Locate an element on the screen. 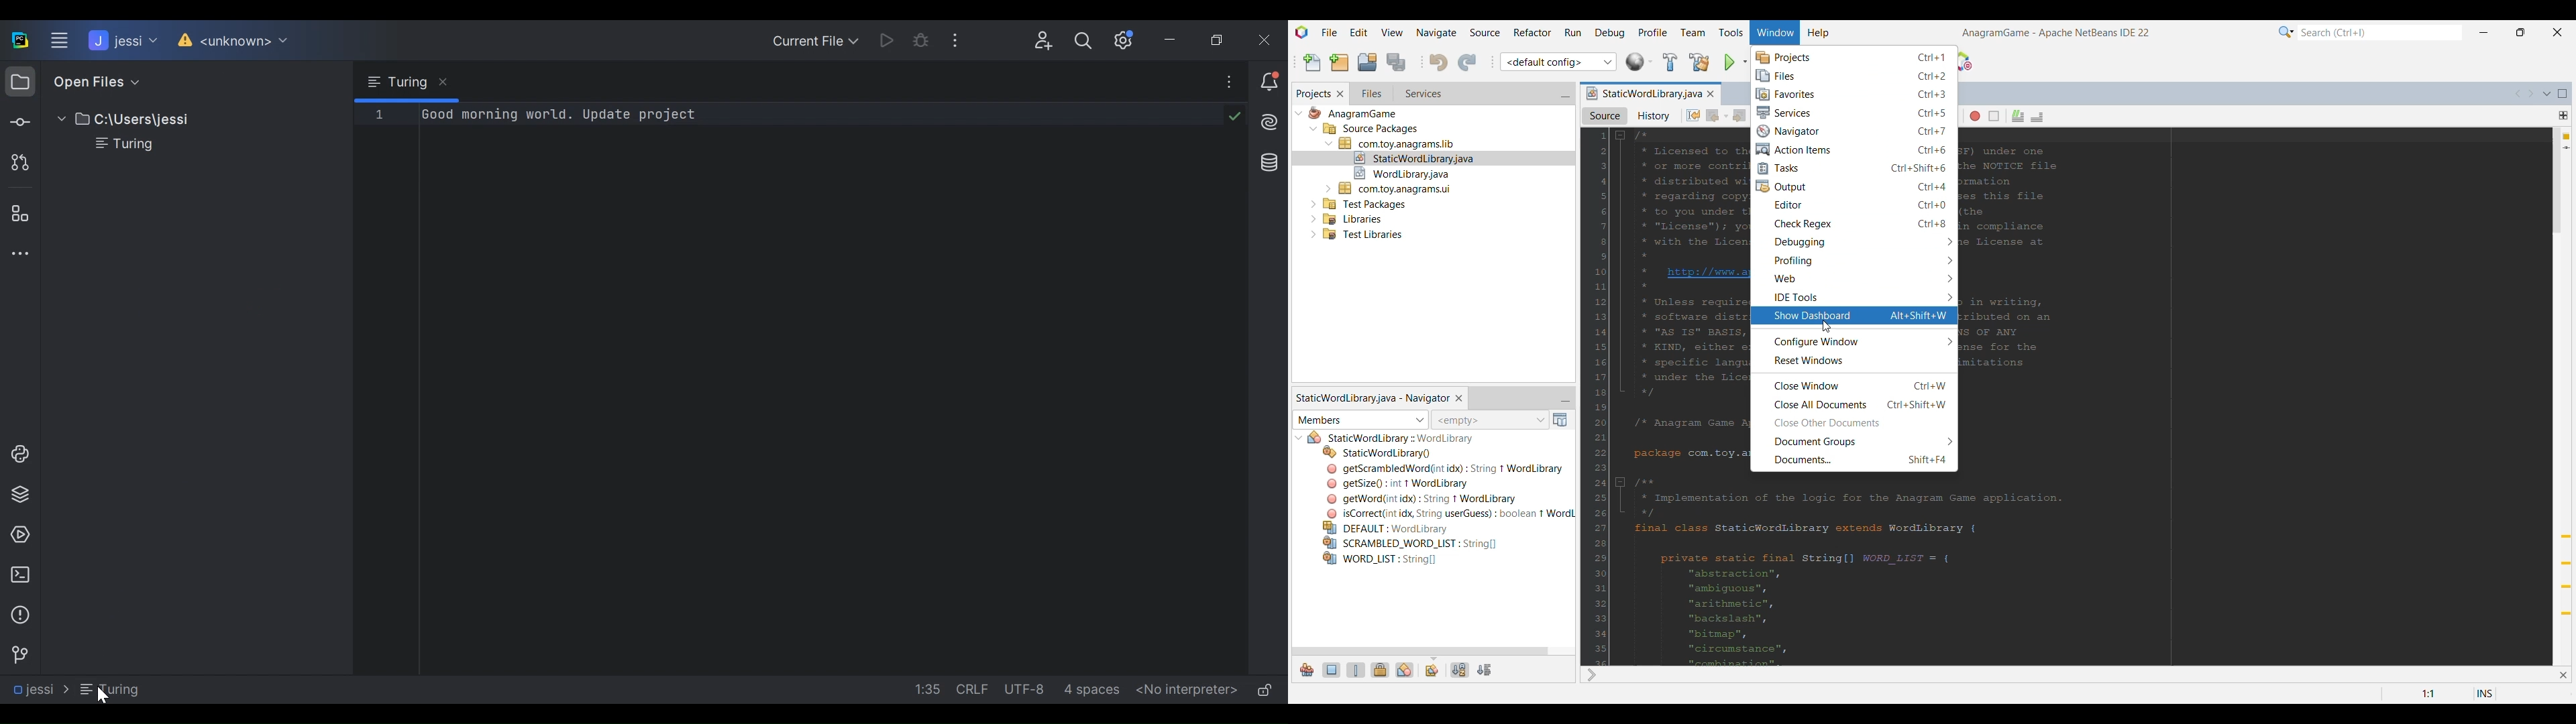 Image resolution: width=2576 pixels, height=728 pixels. Project Directory is located at coordinates (117, 121).